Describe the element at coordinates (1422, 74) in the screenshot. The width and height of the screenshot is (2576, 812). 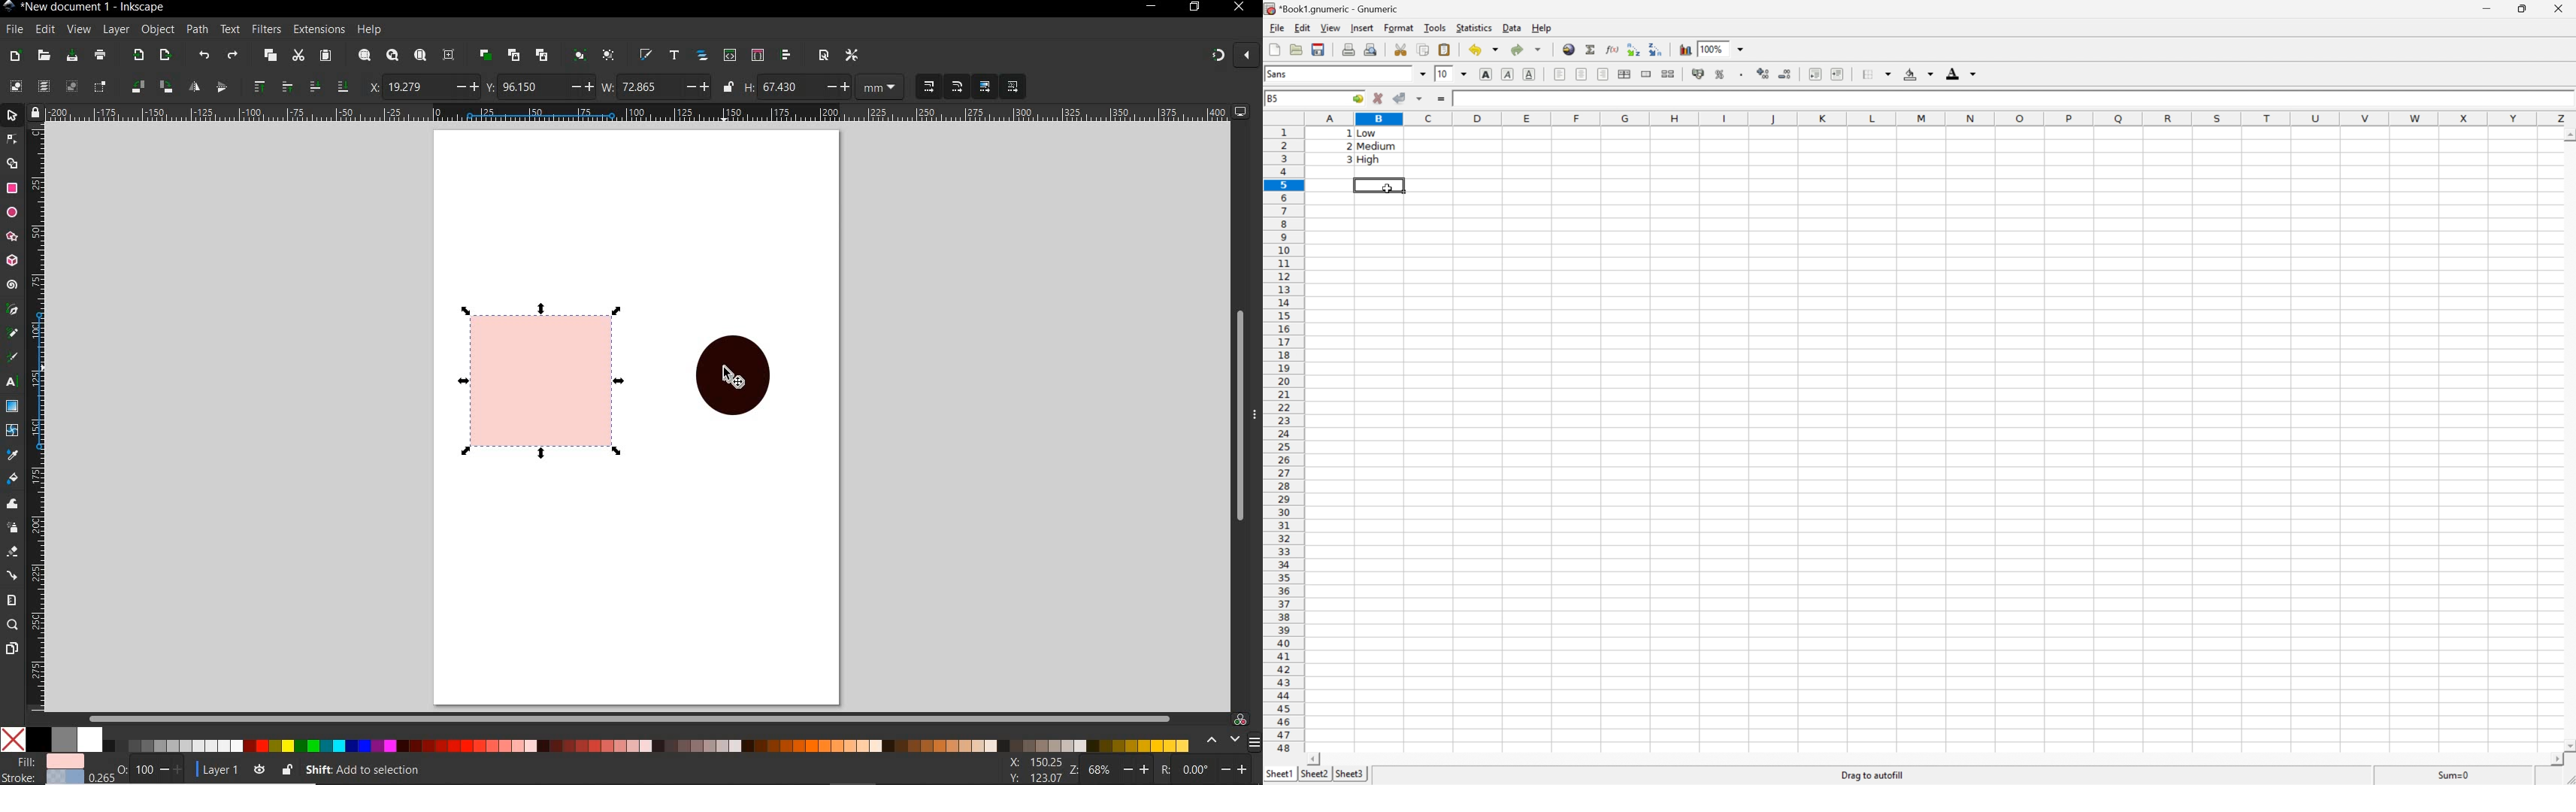
I see `Drop Down` at that location.